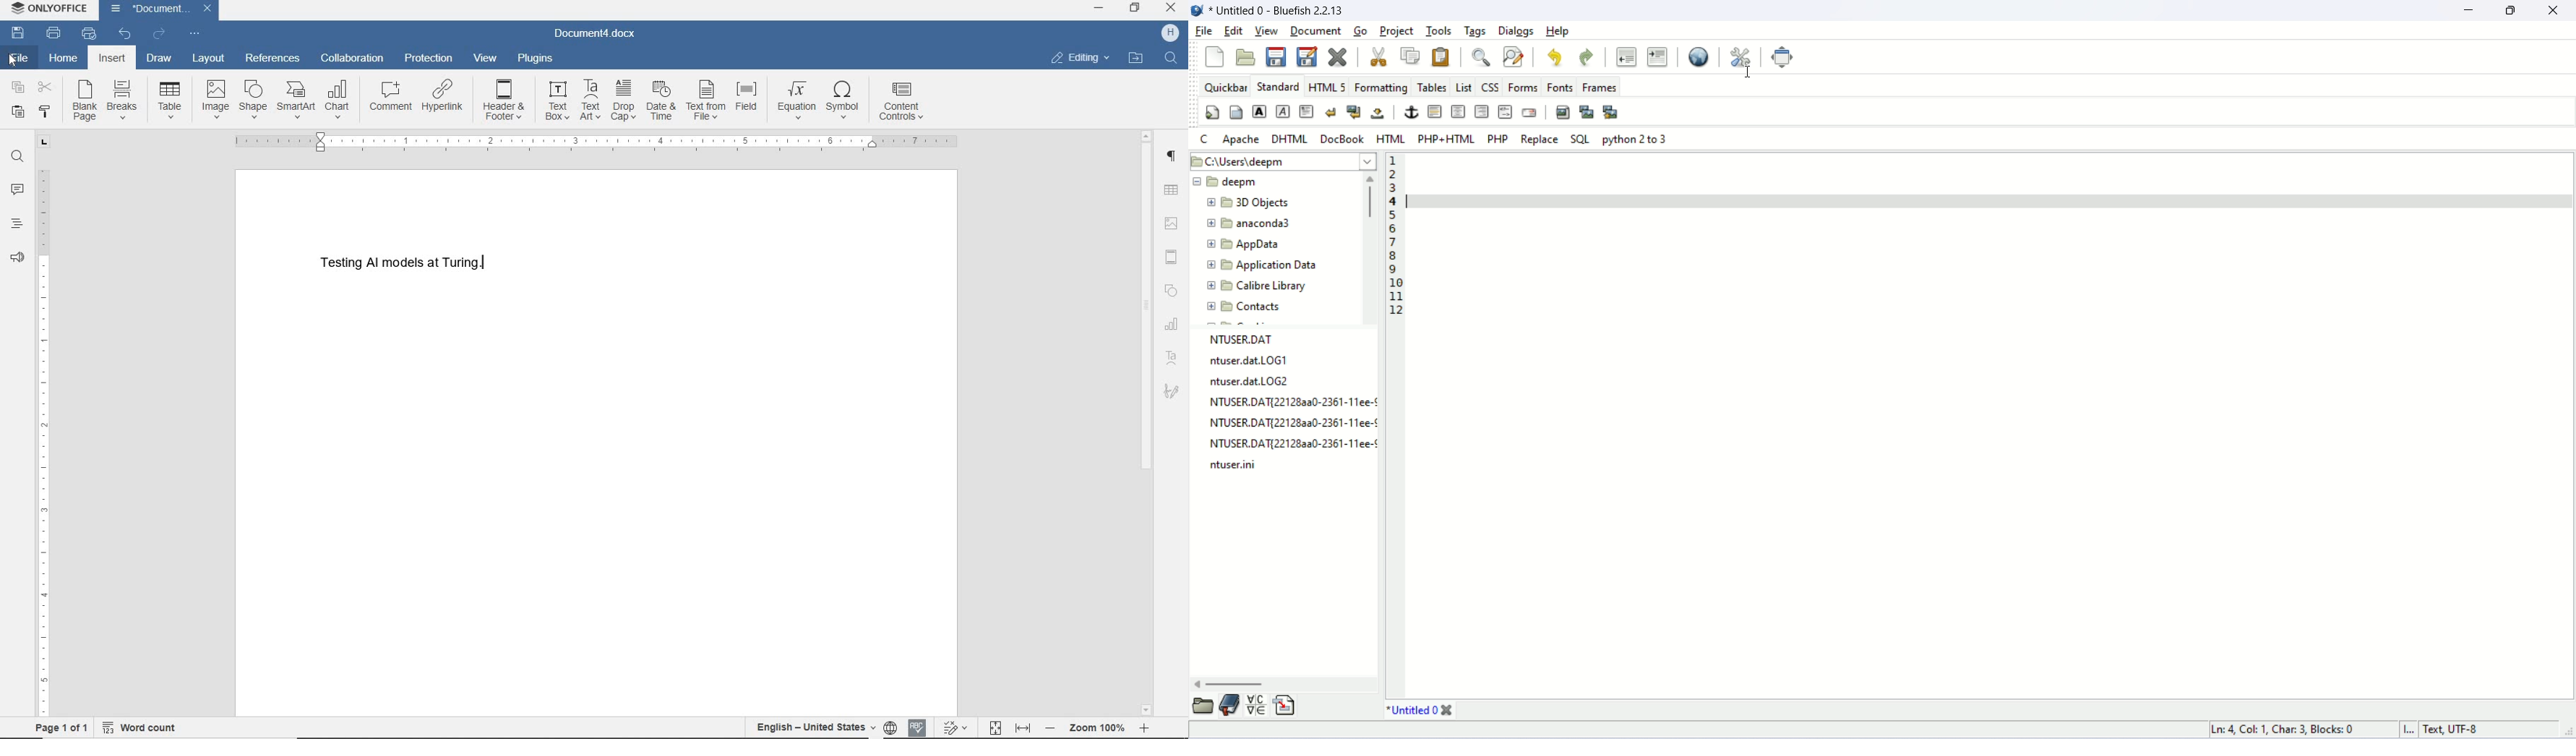 The width and height of the screenshot is (2576, 756). I want to click on home, so click(64, 61).